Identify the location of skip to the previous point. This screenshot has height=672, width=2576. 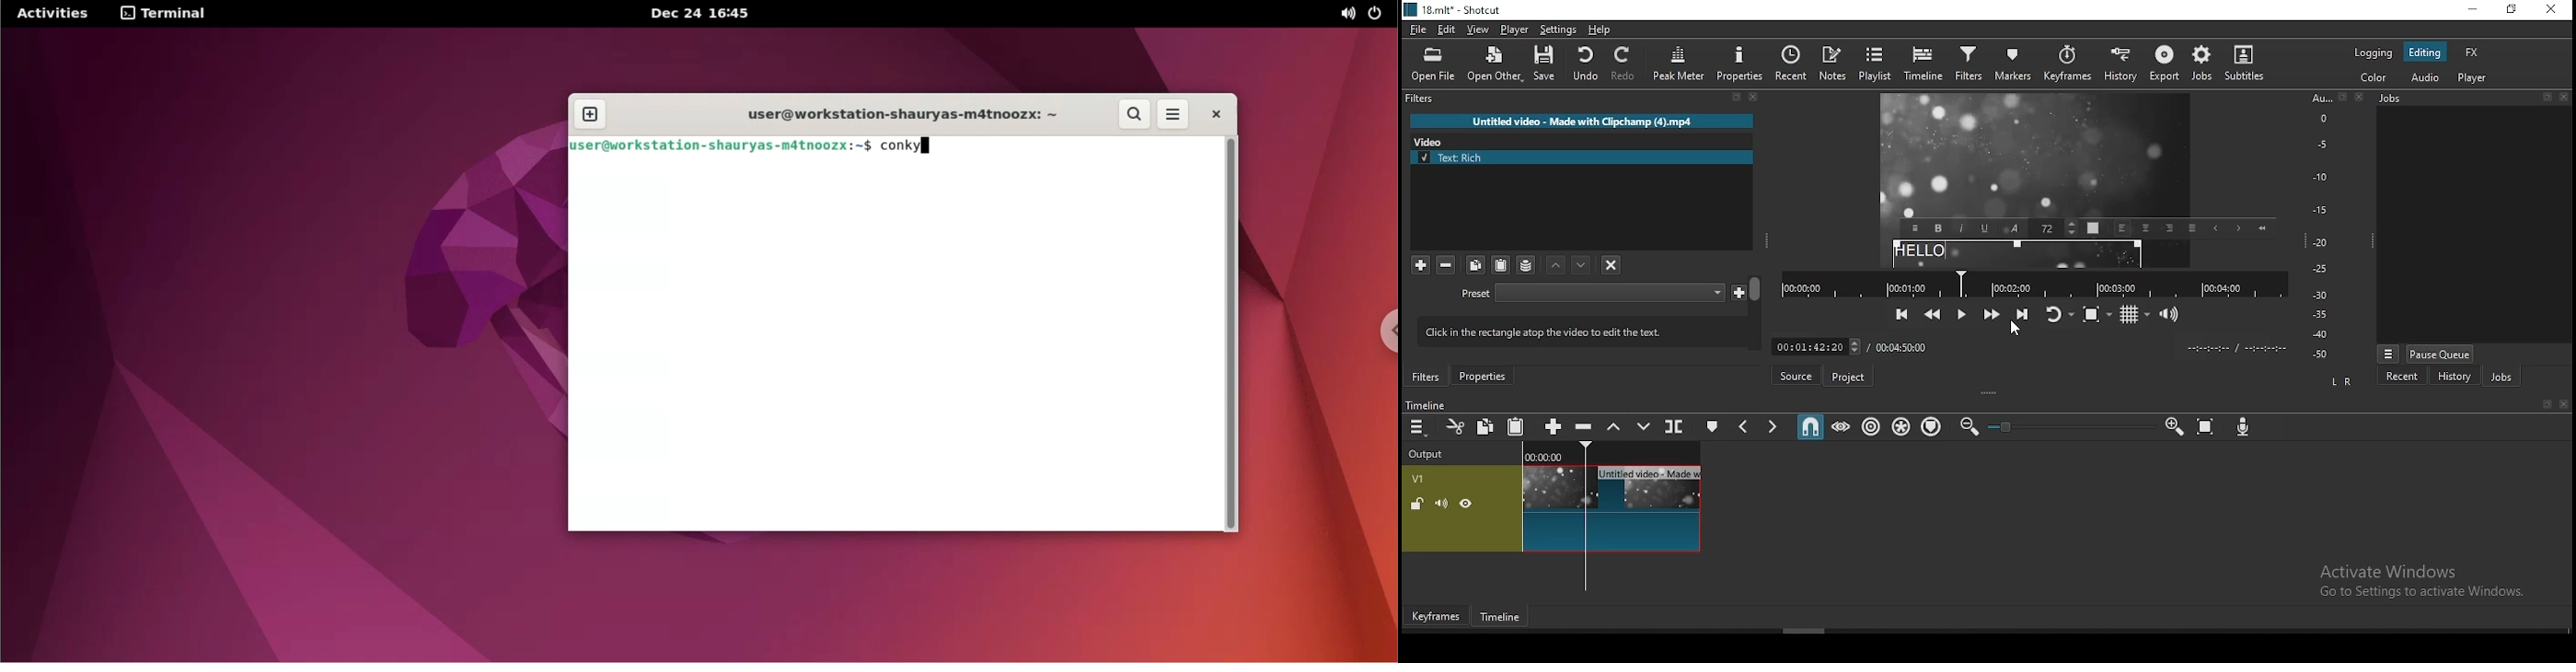
(1902, 314).